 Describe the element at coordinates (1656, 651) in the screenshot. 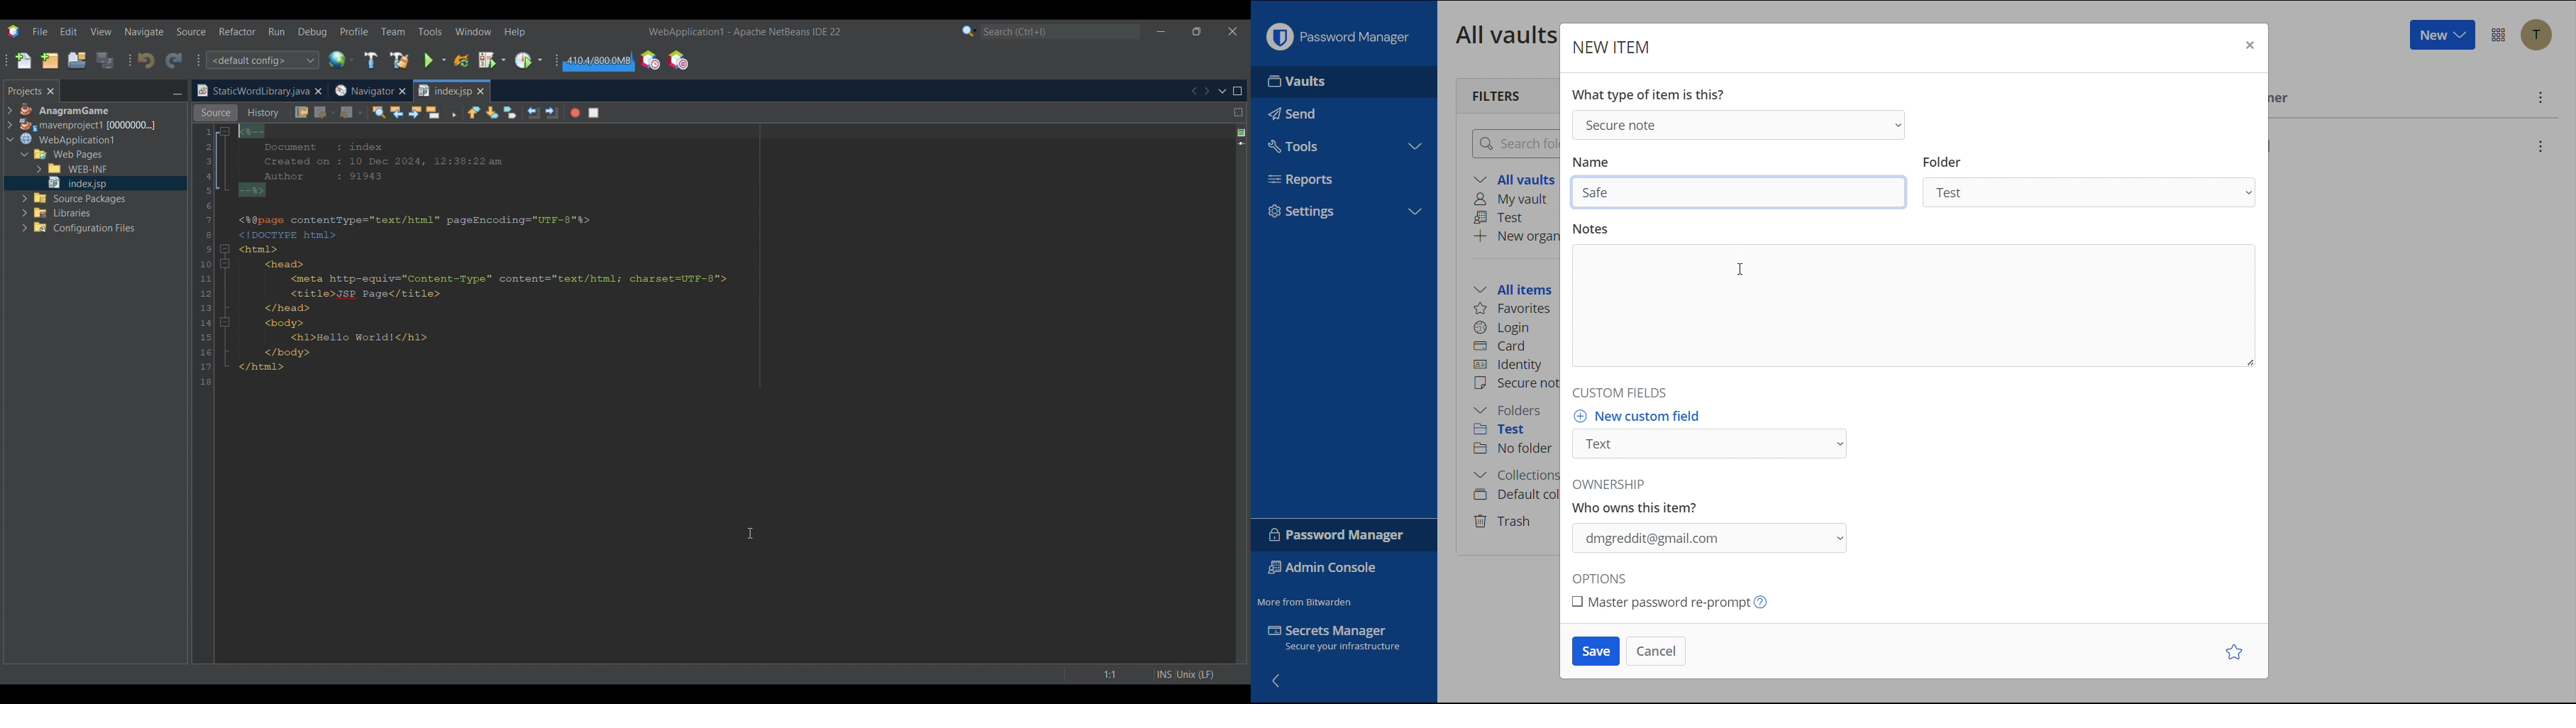

I see `Cancel` at that location.